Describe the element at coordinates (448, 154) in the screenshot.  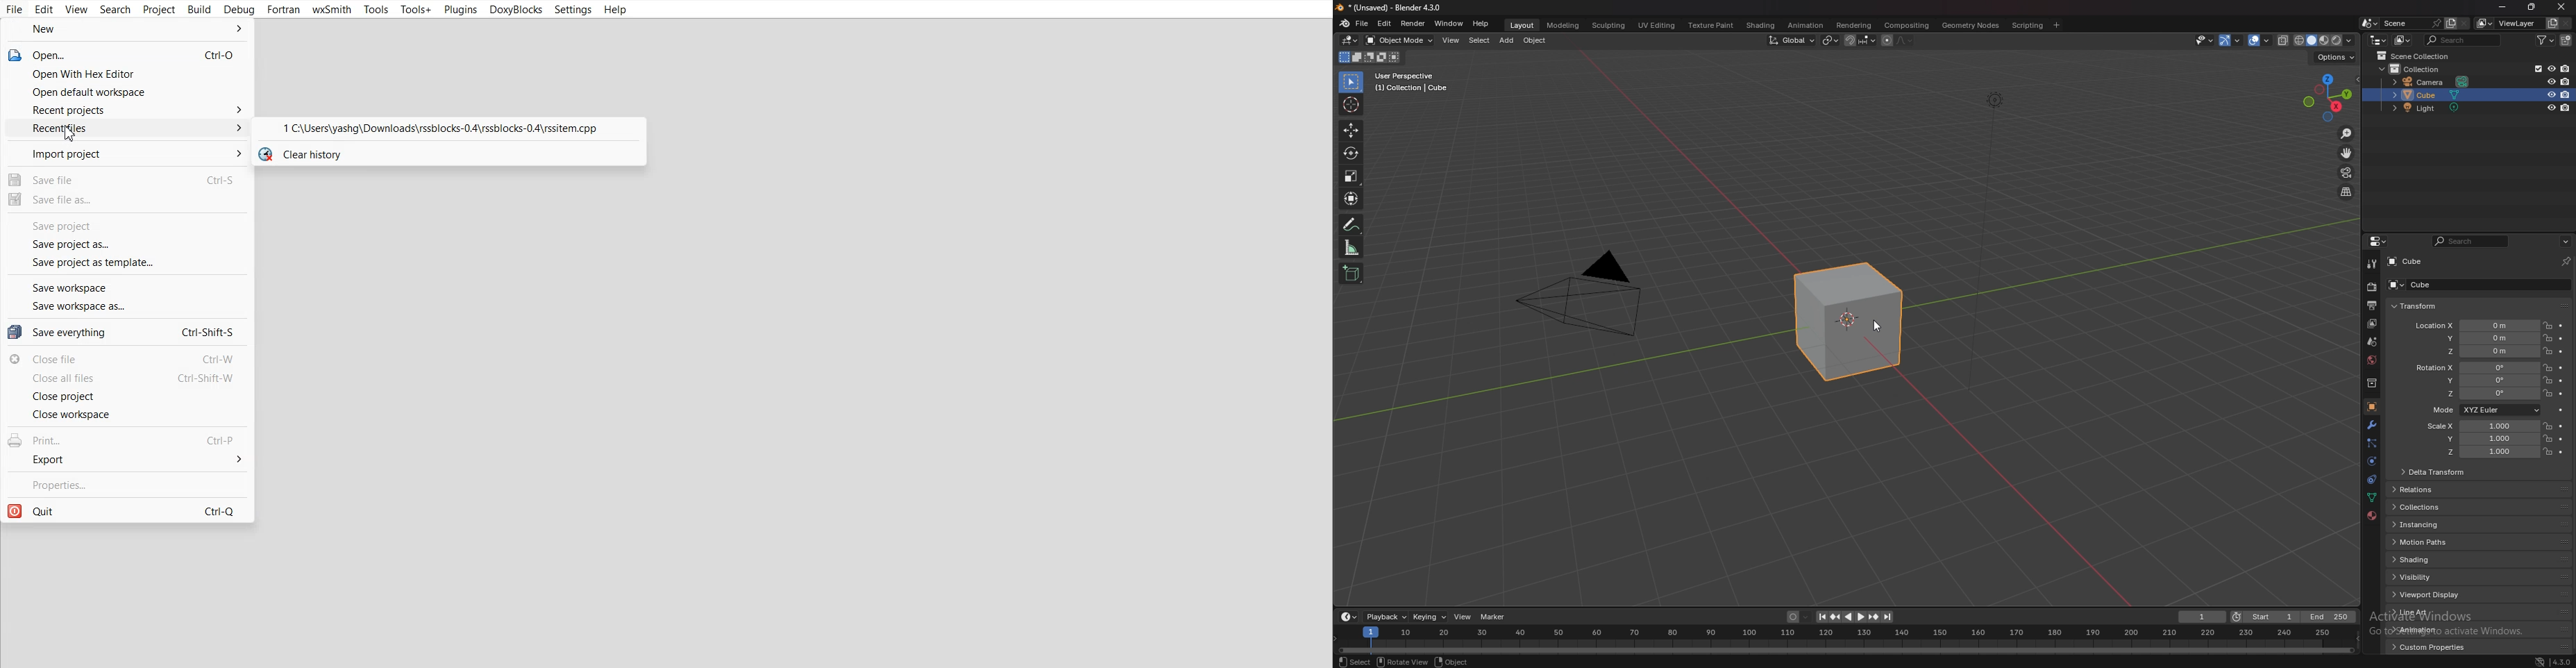
I see `Clear History` at that location.